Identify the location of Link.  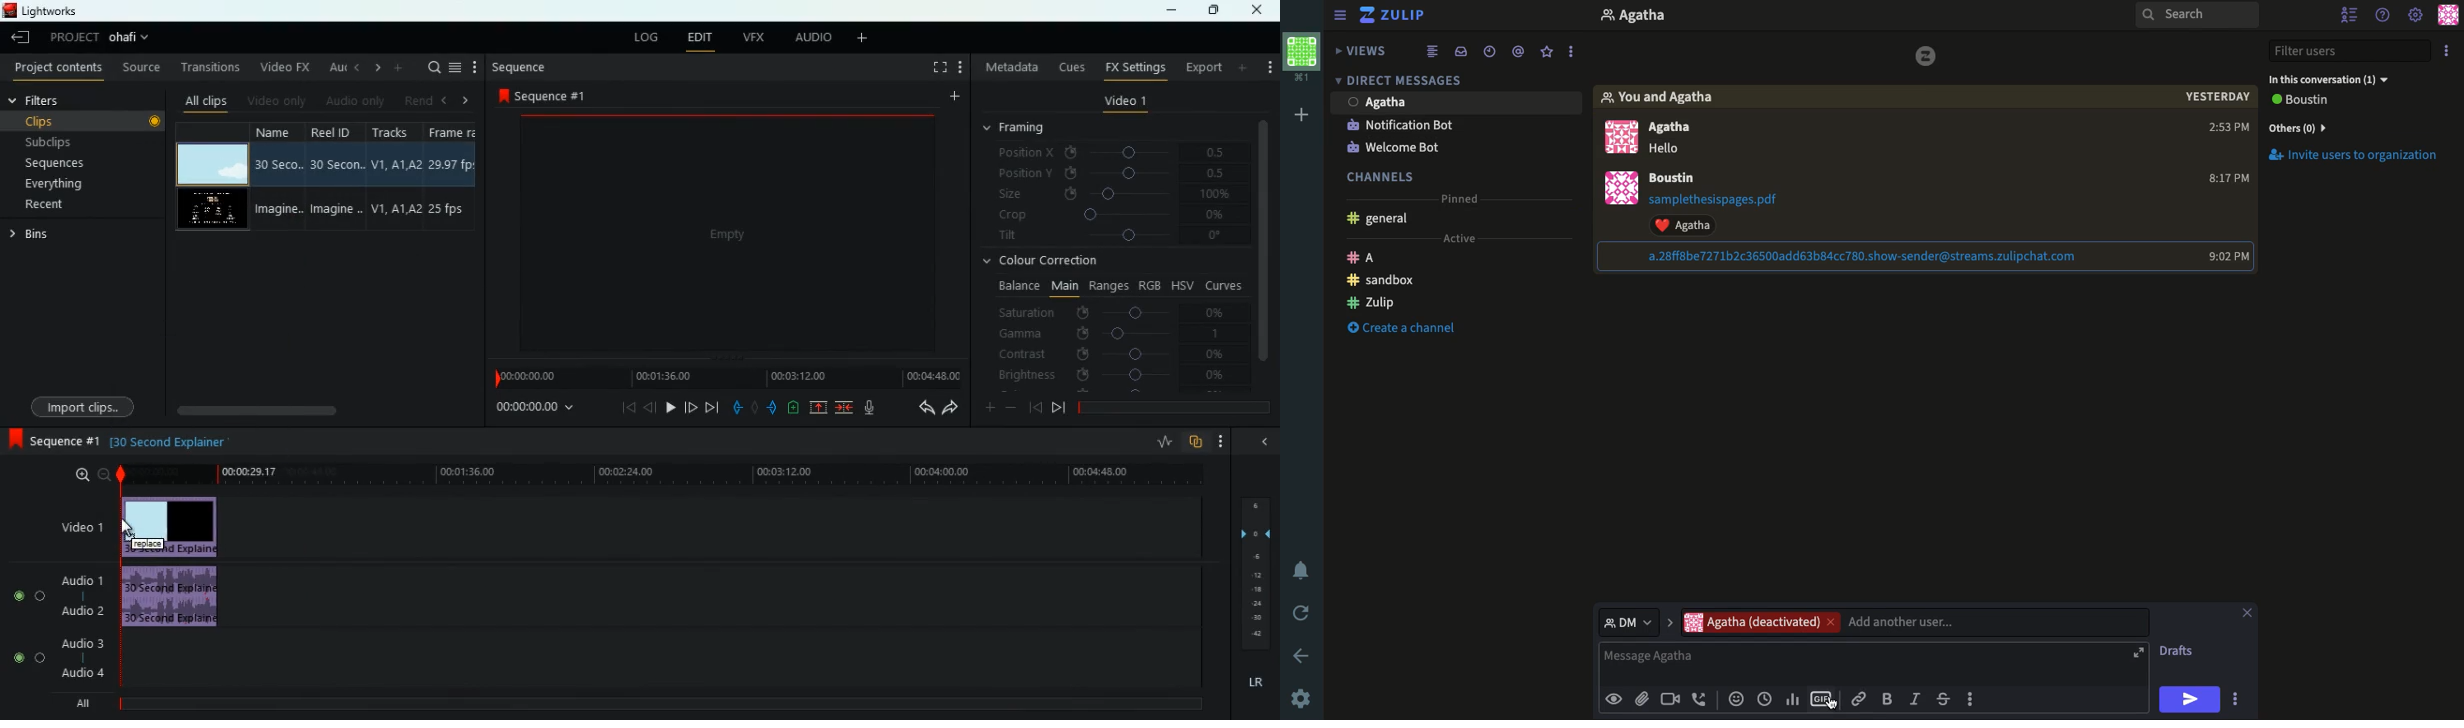
(1862, 699).